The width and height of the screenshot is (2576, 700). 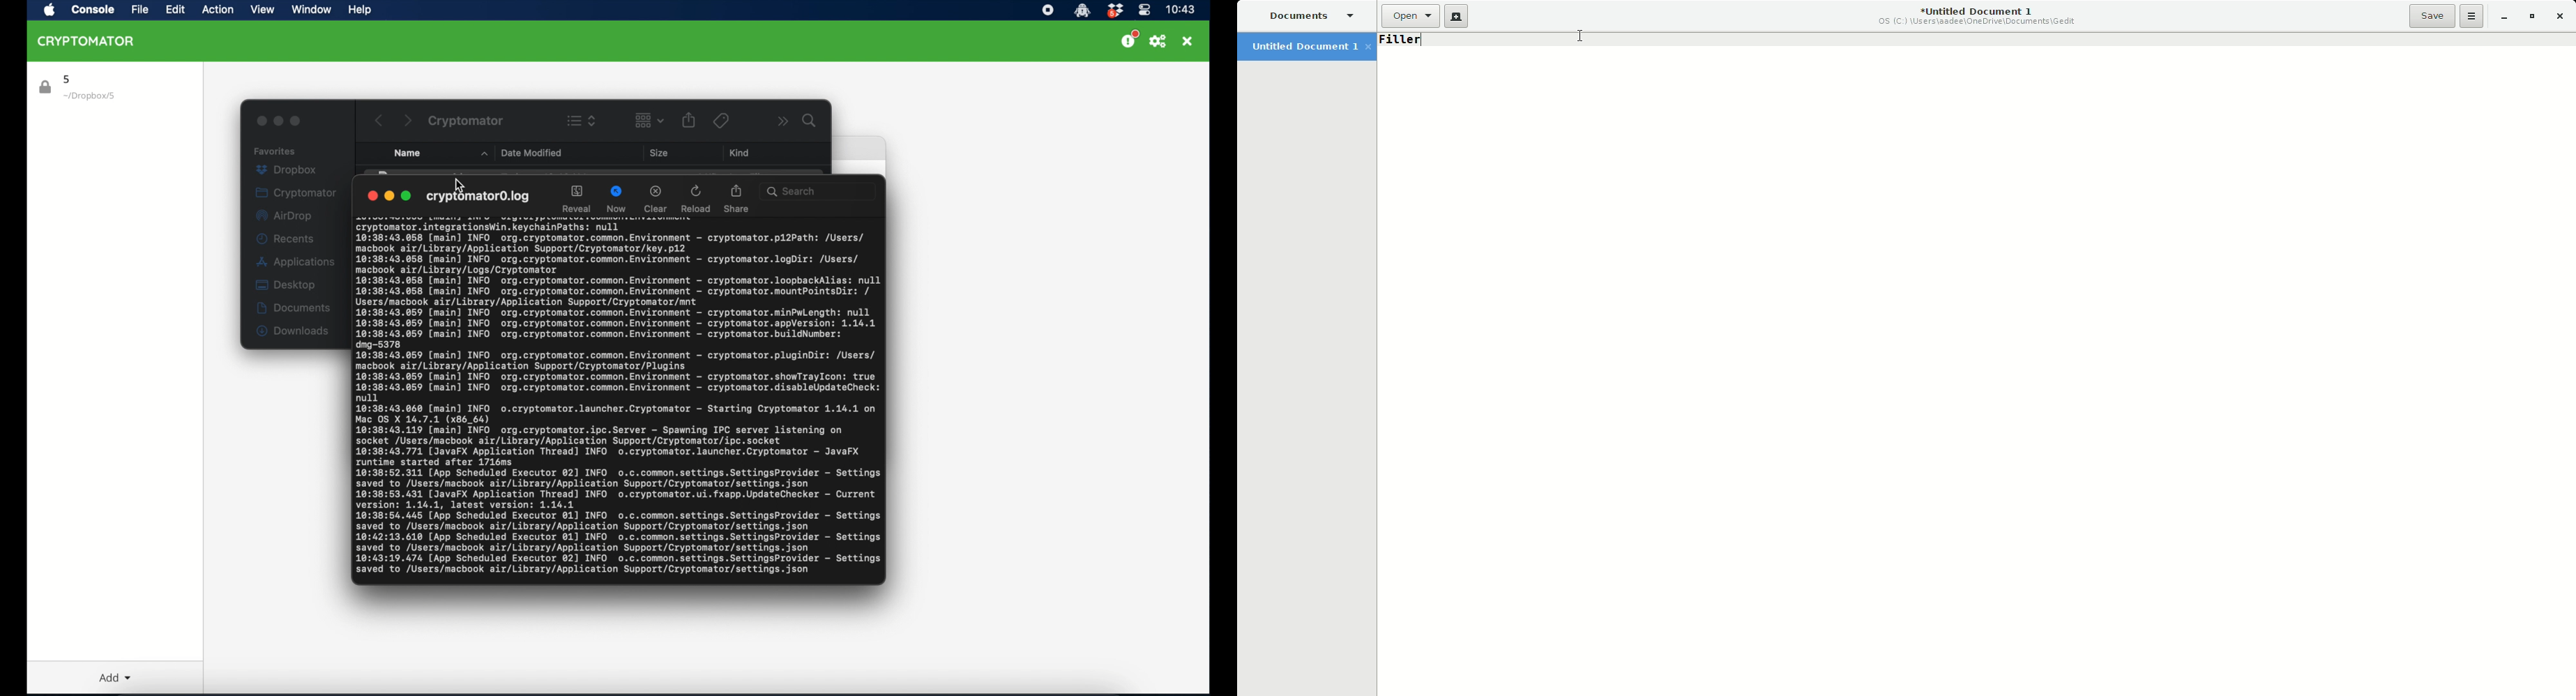 What do you see at coordinates (533, 153) in the screenshot?
I see `date modified` at bounding box center [533, 153].